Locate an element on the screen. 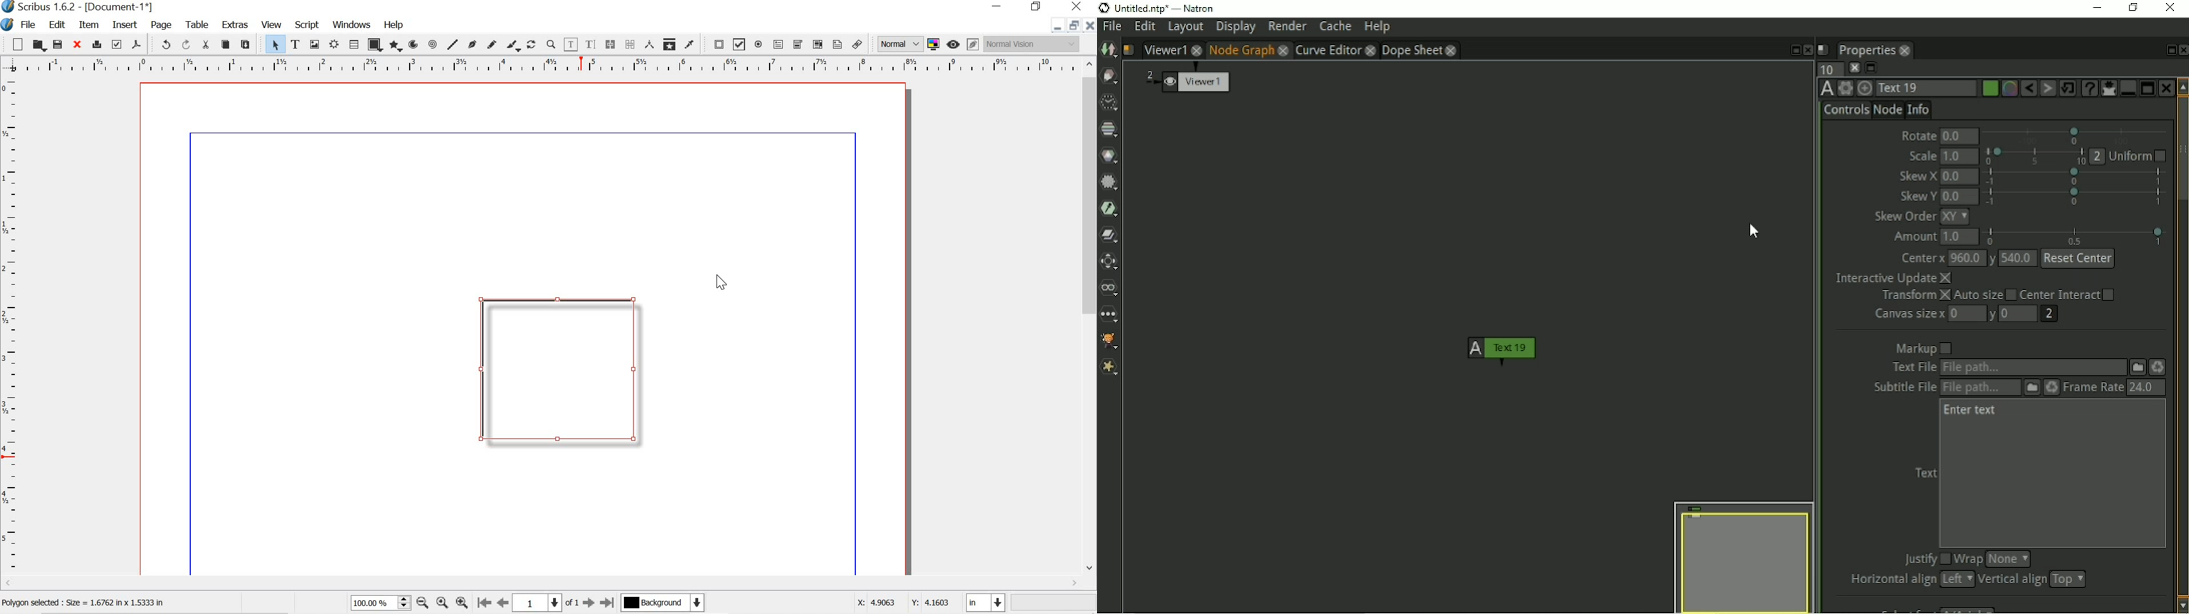  select item is located at coordinates (276, 45).